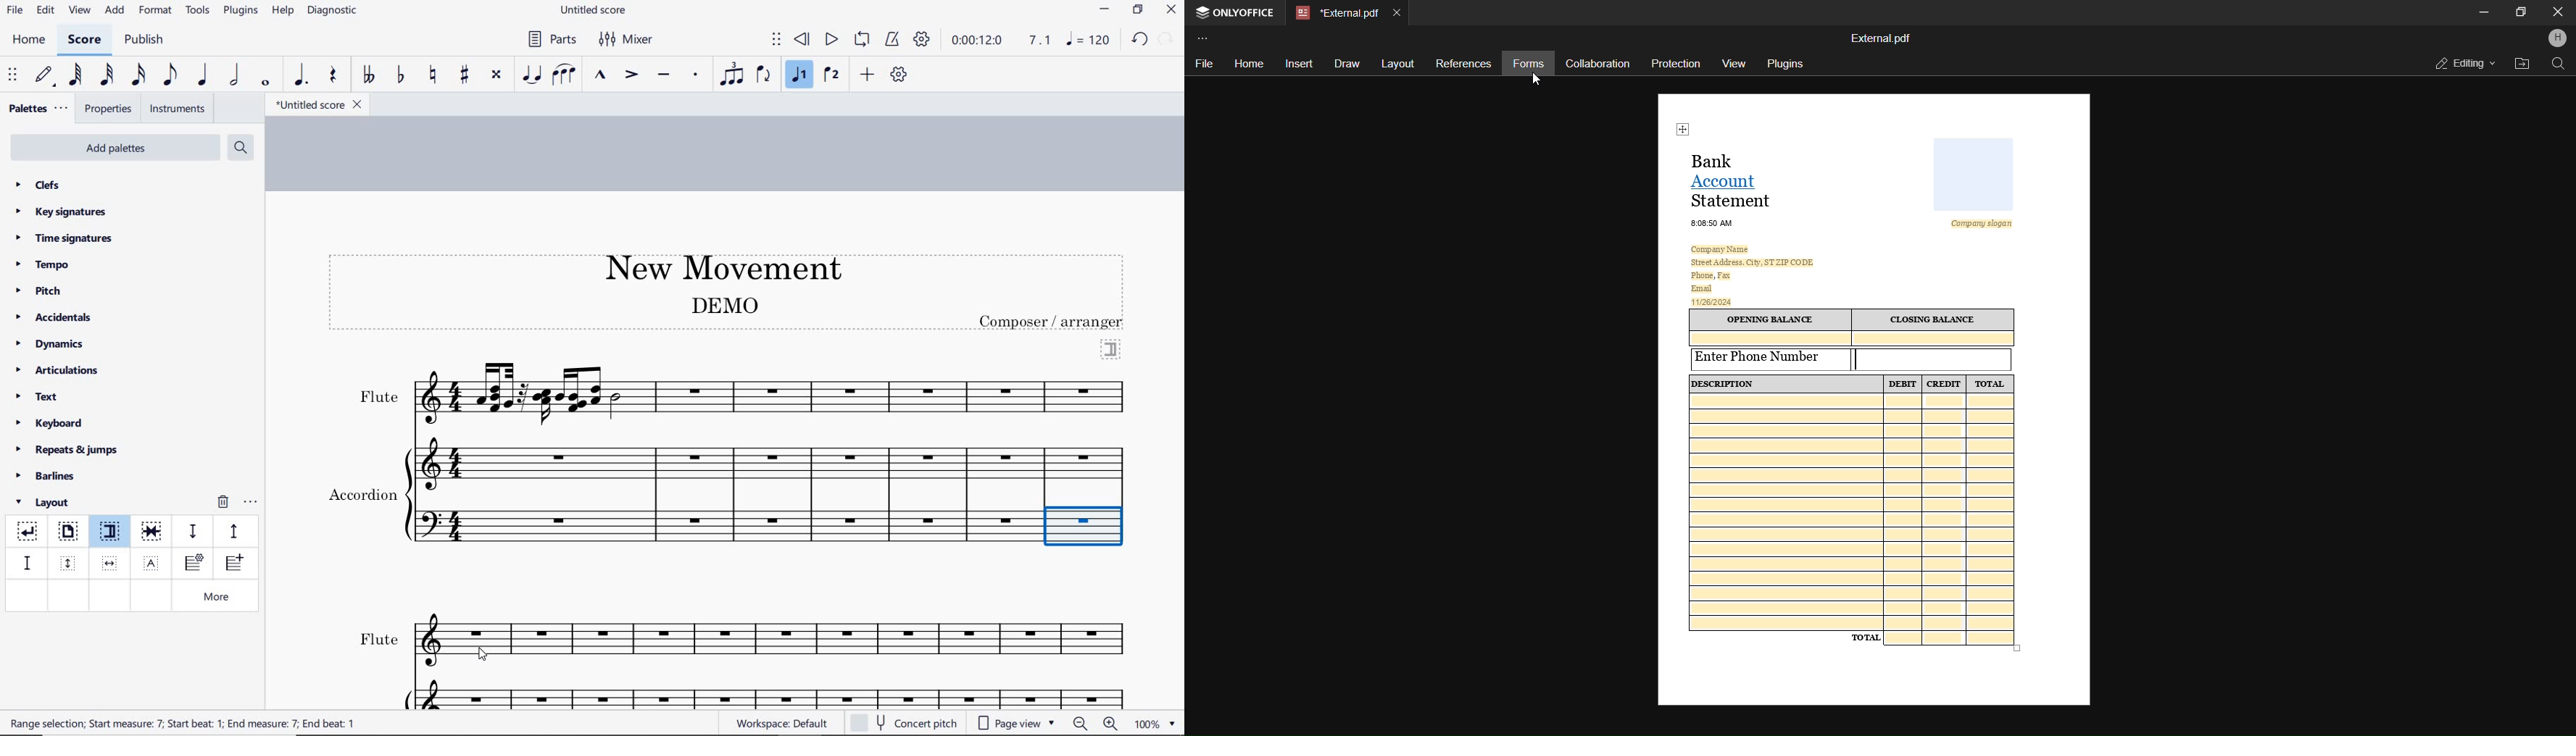 Image resolution: width=2576 pixels, height=756 pixels. I want to click on text, so click(1053, 321).